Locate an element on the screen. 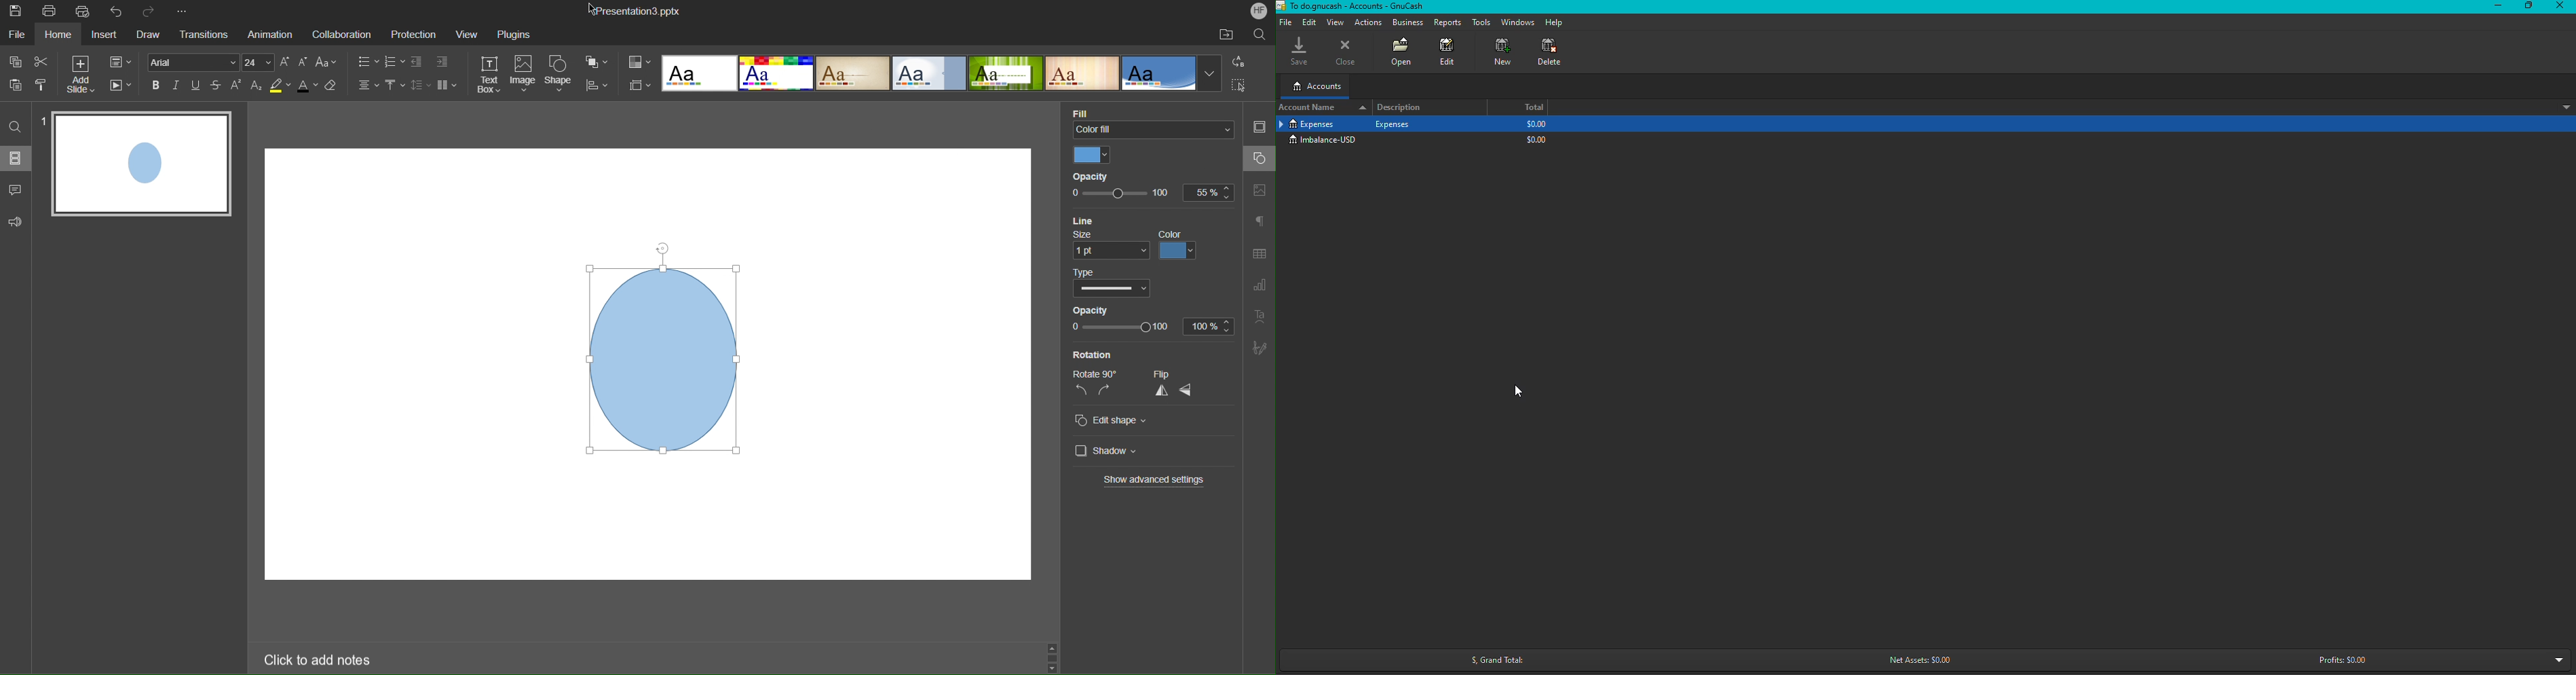 Image resolution: width=2576 pixels, height=700 pixels. Slide Size is located at coordinates (641, 85).